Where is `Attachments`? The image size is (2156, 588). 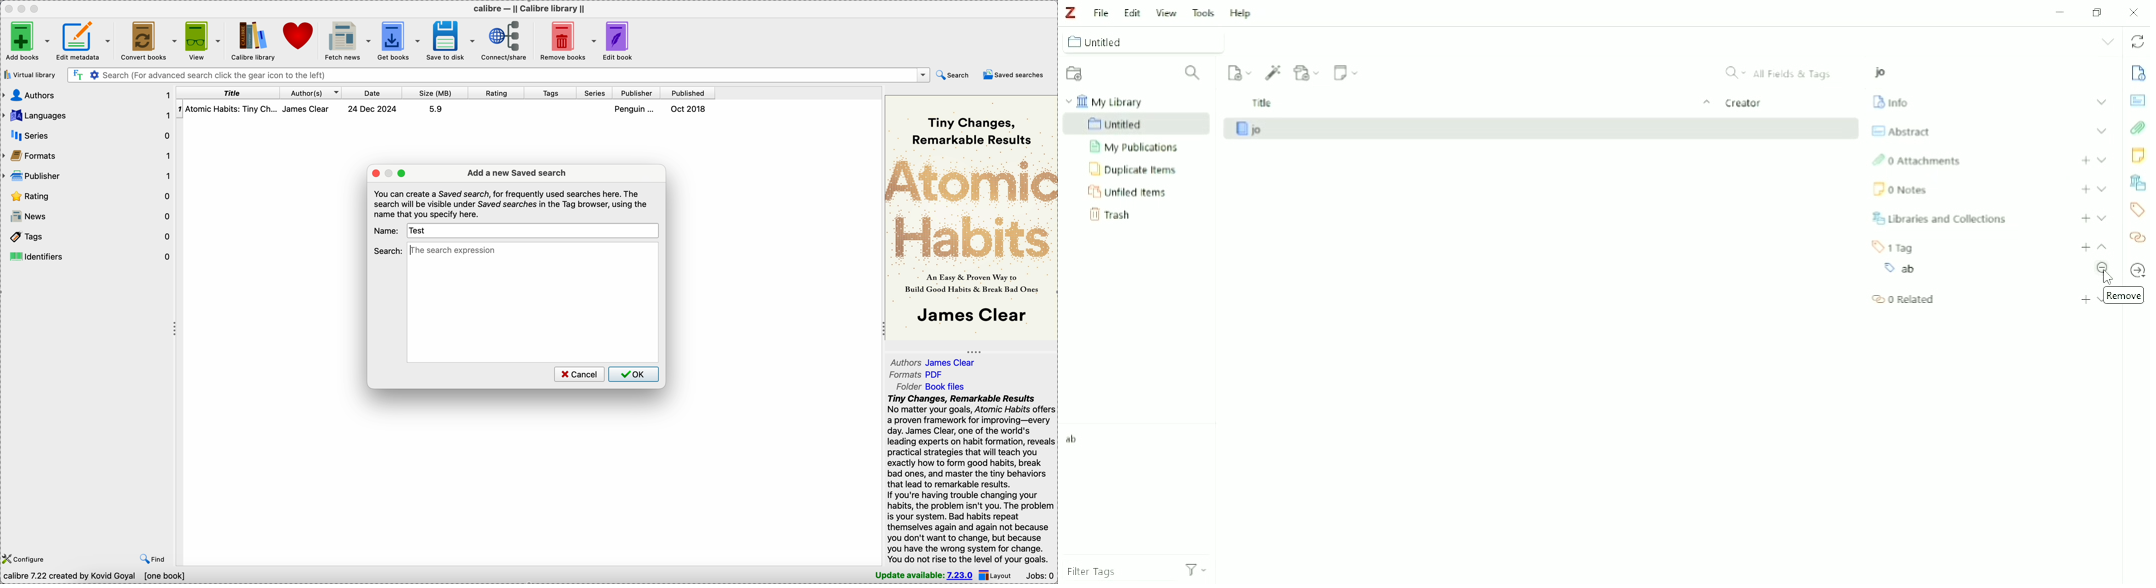
Attachments is located at coordinates (1918, 160).